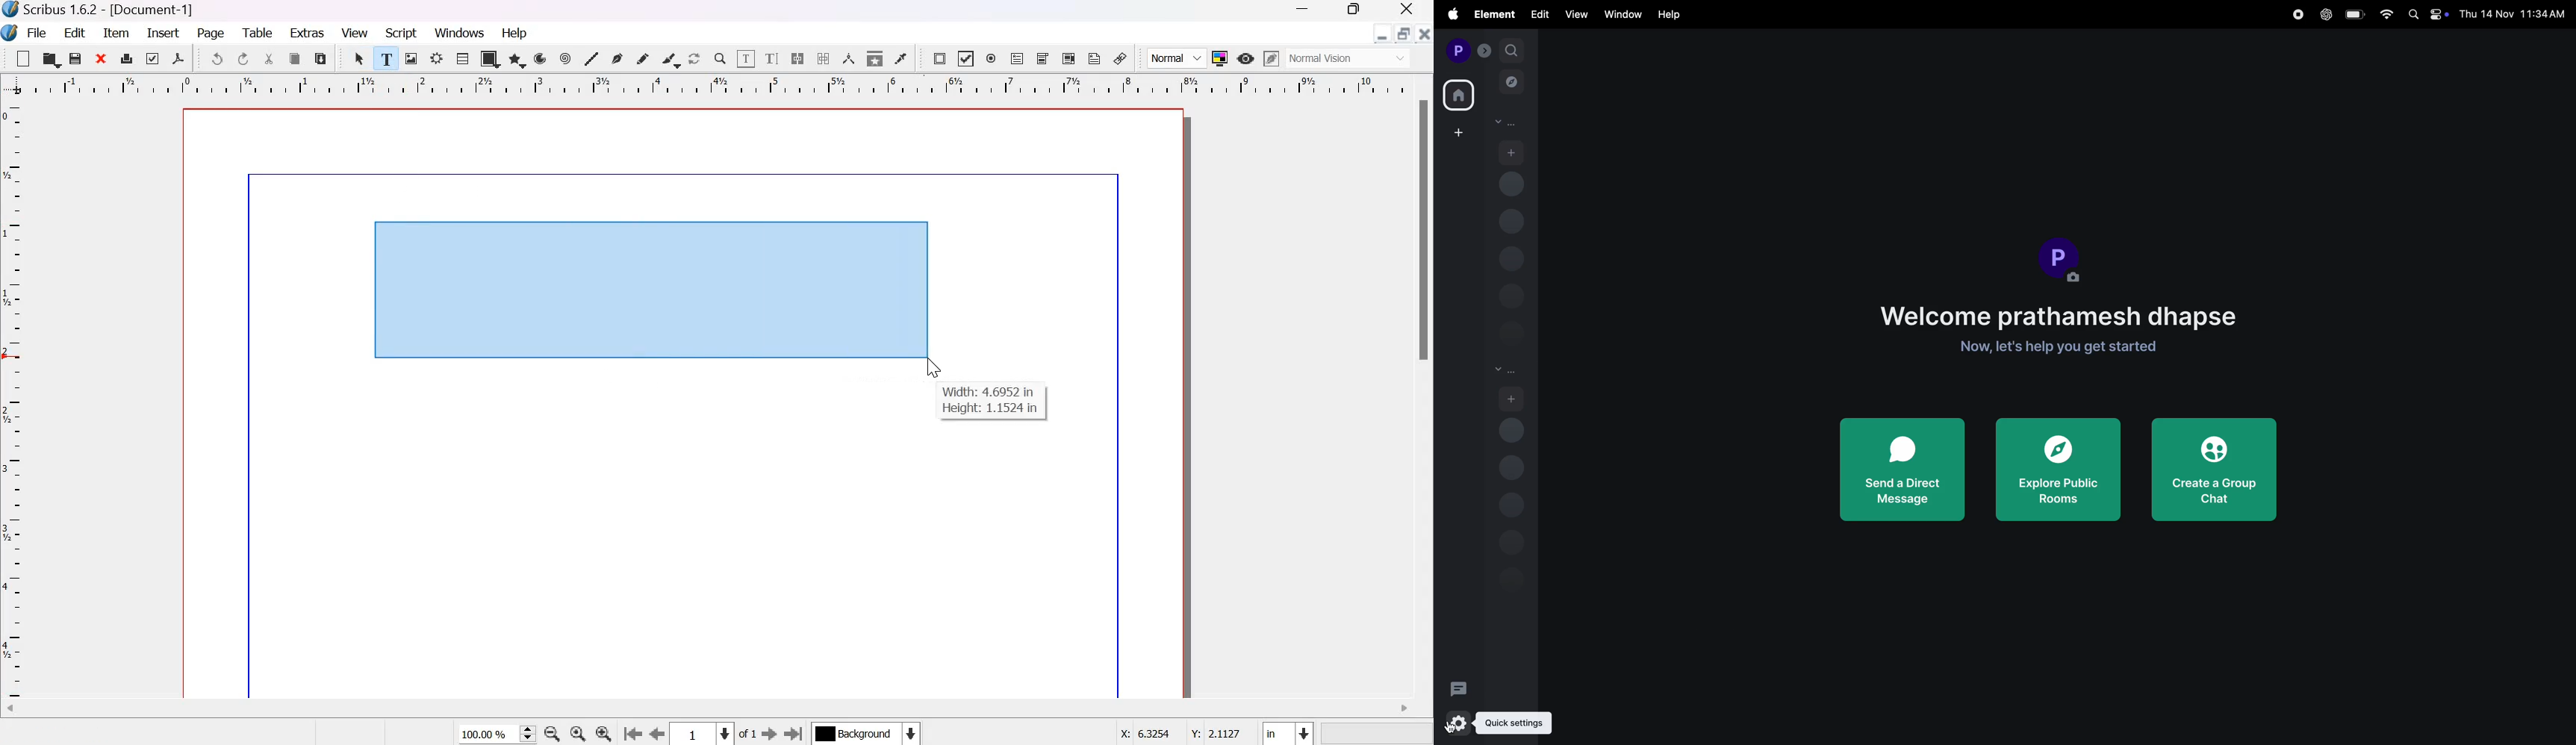 Image resolution: width=2576 pixels, height=756 pixels. What do you see at coordinates (1454, 725) in the screenshot?
I see `cursor` at bounding box center [1454, 725].